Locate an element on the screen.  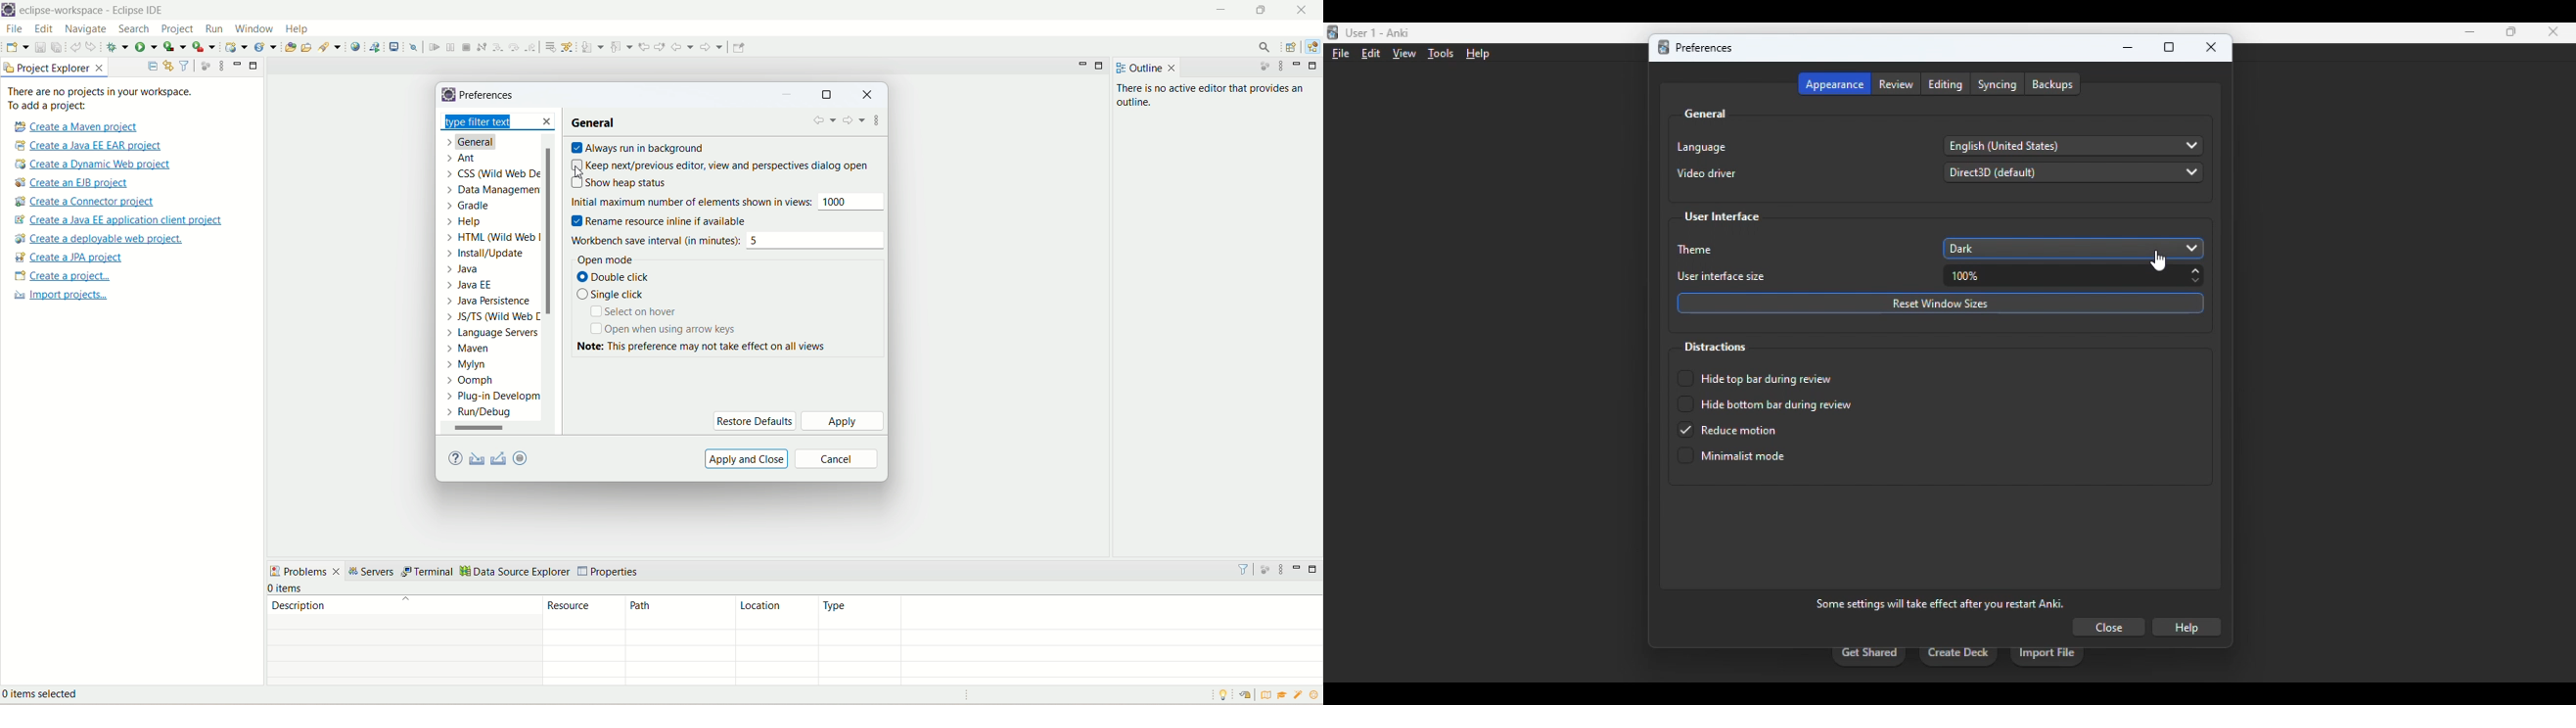
distractions is located at coordinates (1714, 347).